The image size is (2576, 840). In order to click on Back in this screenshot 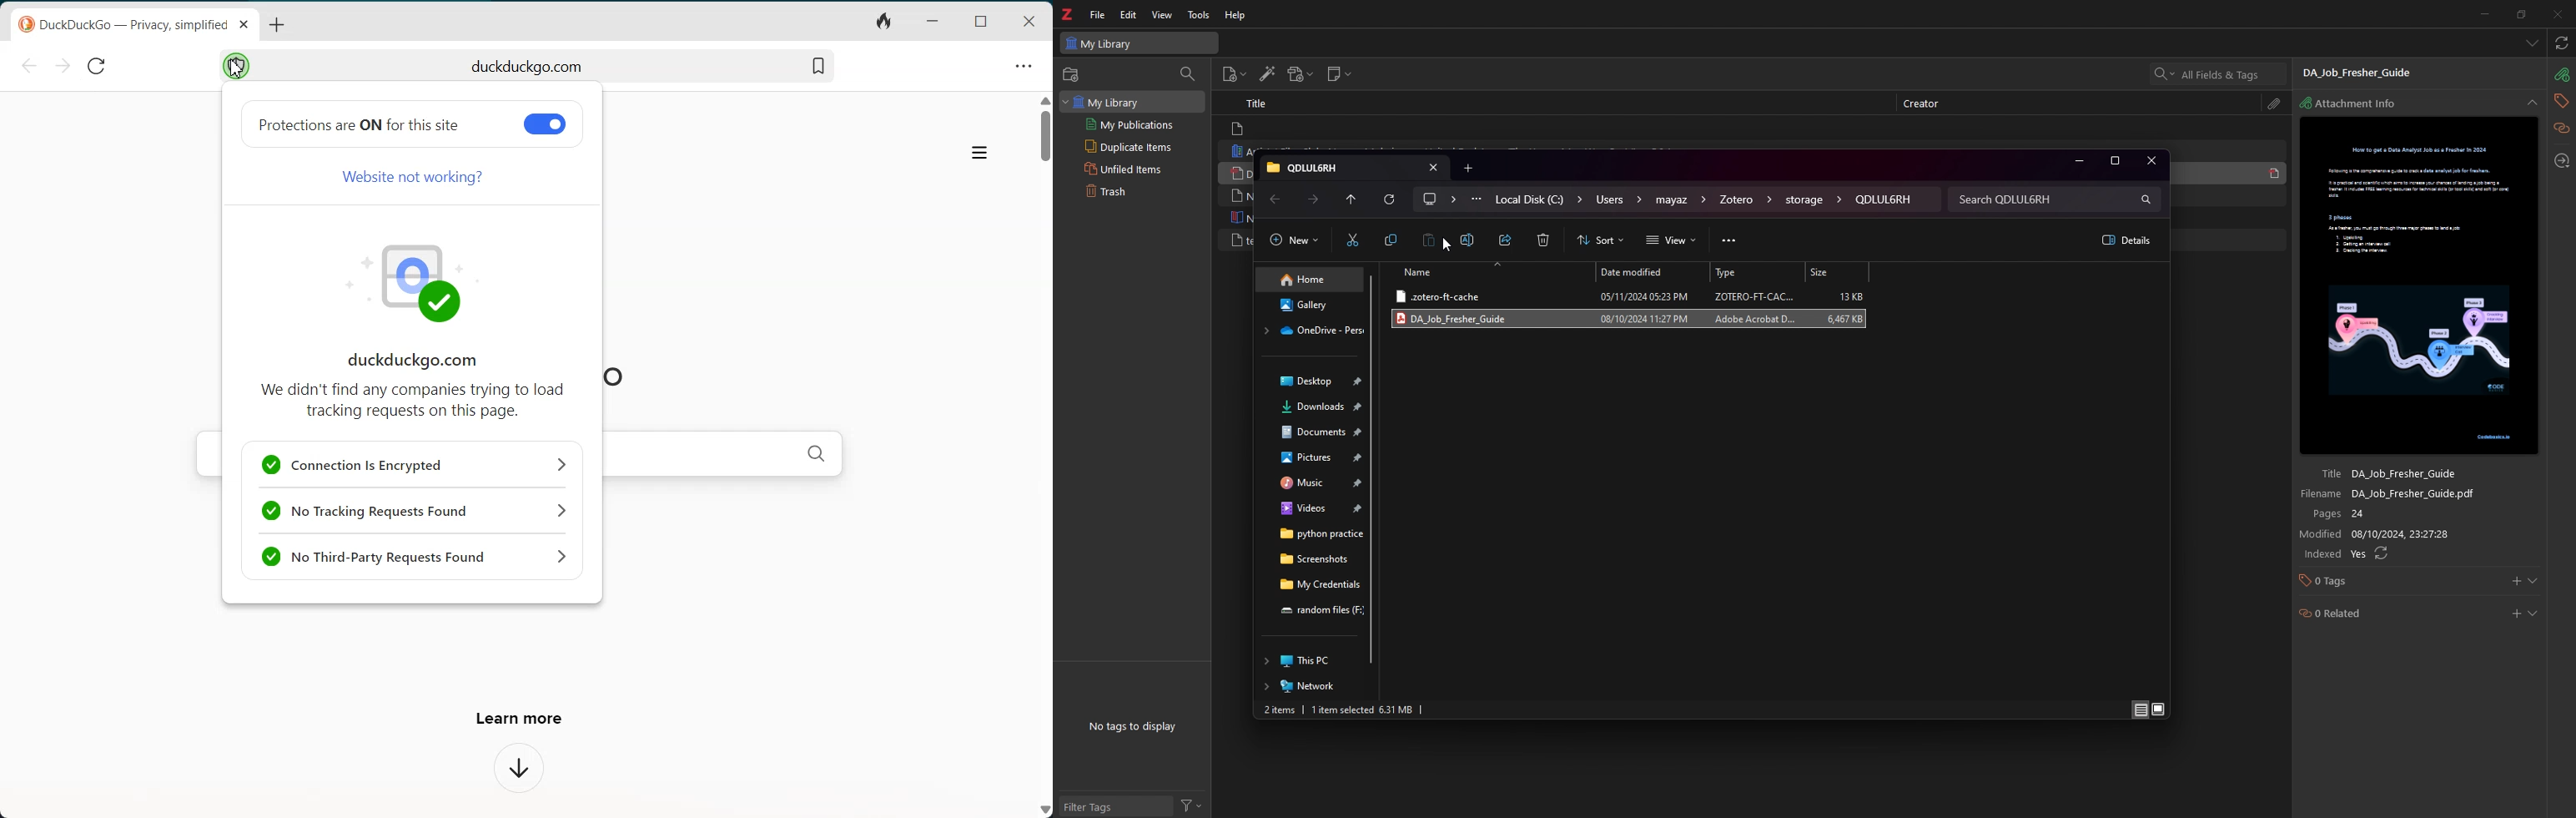, I will do `click(32, 66)`.